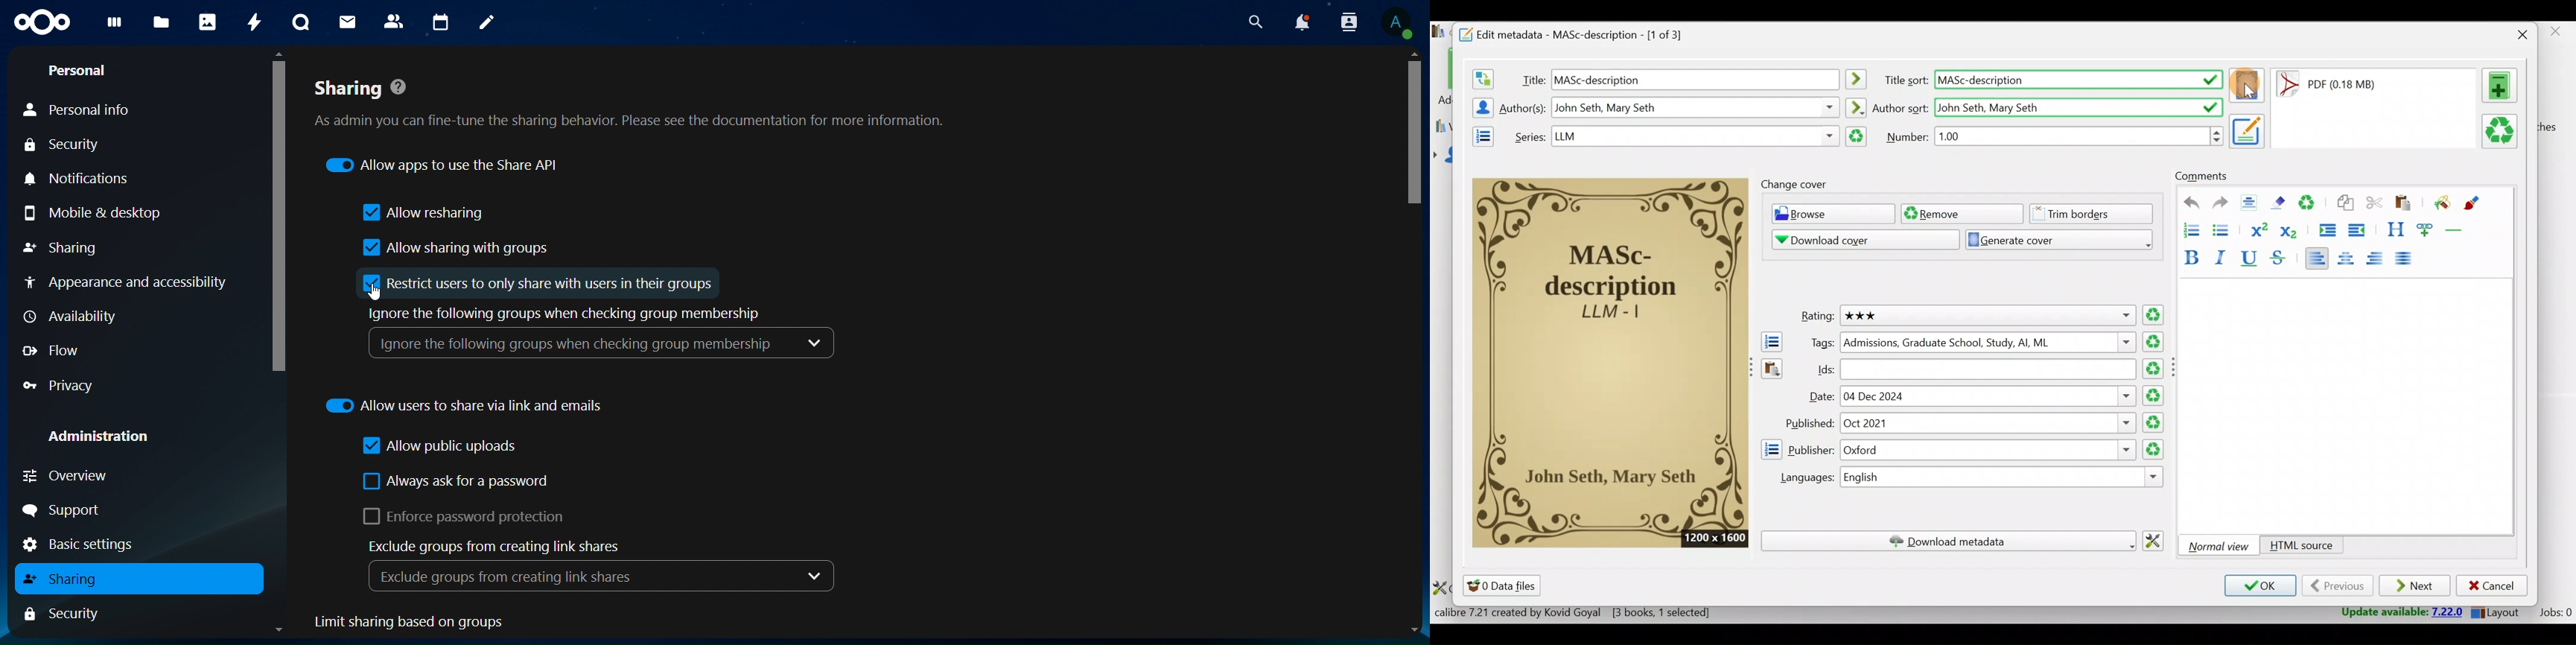  I want to click on Tags, so click(1819, 342).